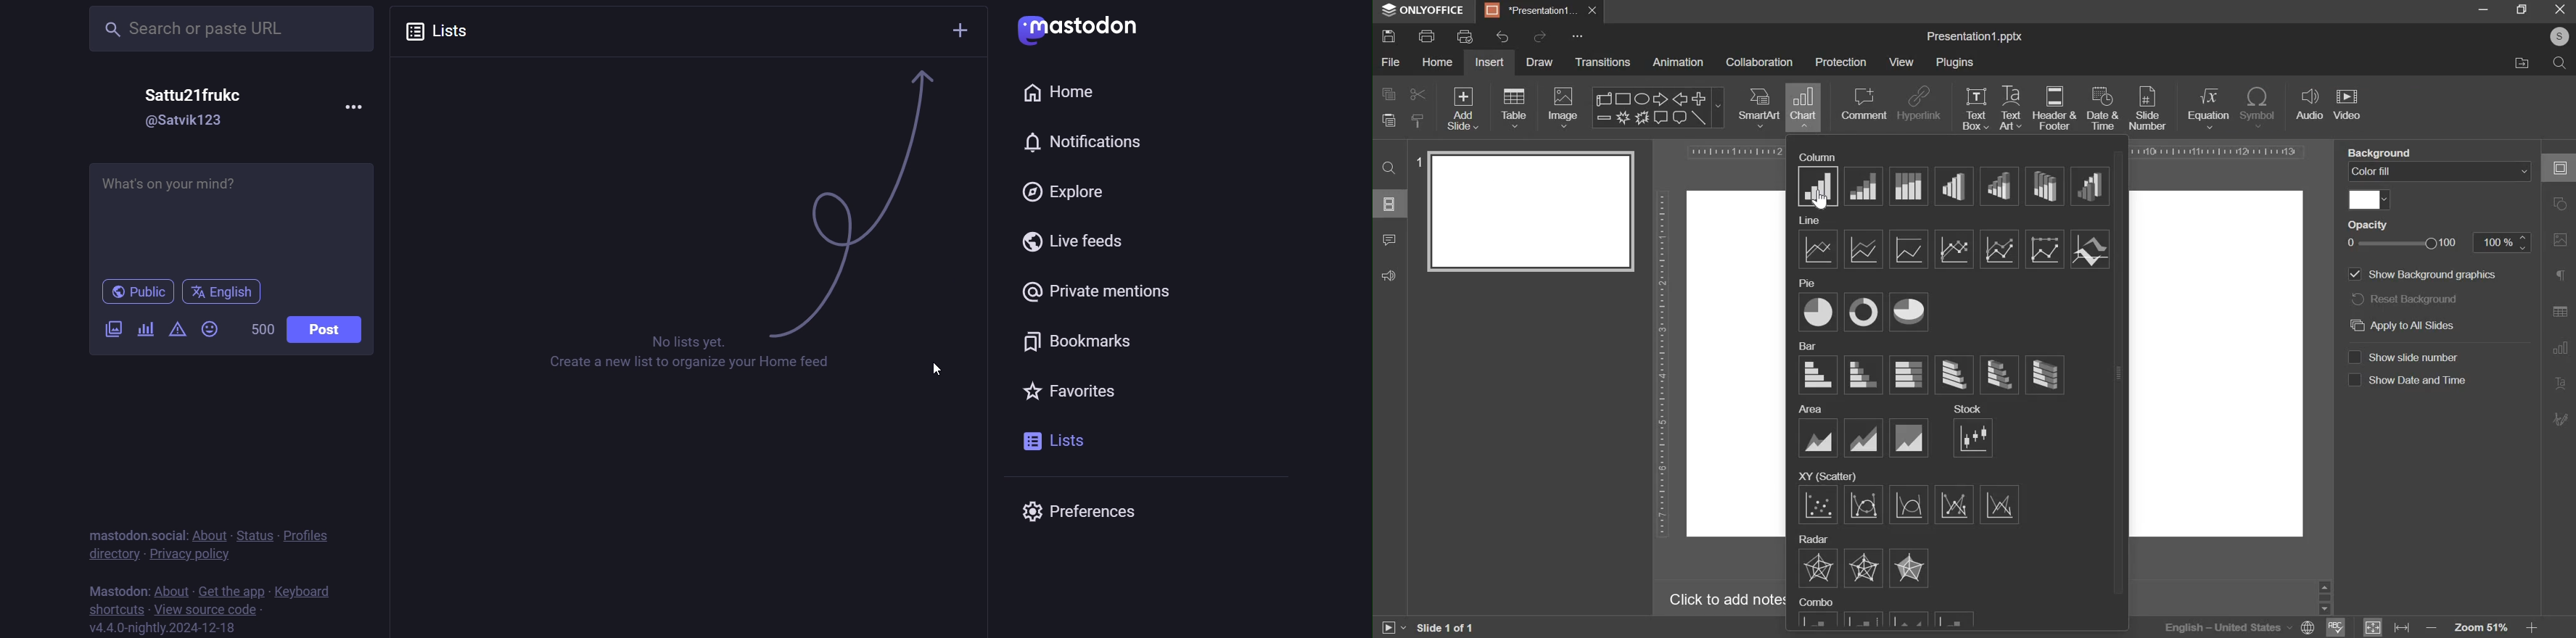  What do you see at coordinates (1415, 94) in the screenshot?
I see `cut` at bounding box center [1415, 94].